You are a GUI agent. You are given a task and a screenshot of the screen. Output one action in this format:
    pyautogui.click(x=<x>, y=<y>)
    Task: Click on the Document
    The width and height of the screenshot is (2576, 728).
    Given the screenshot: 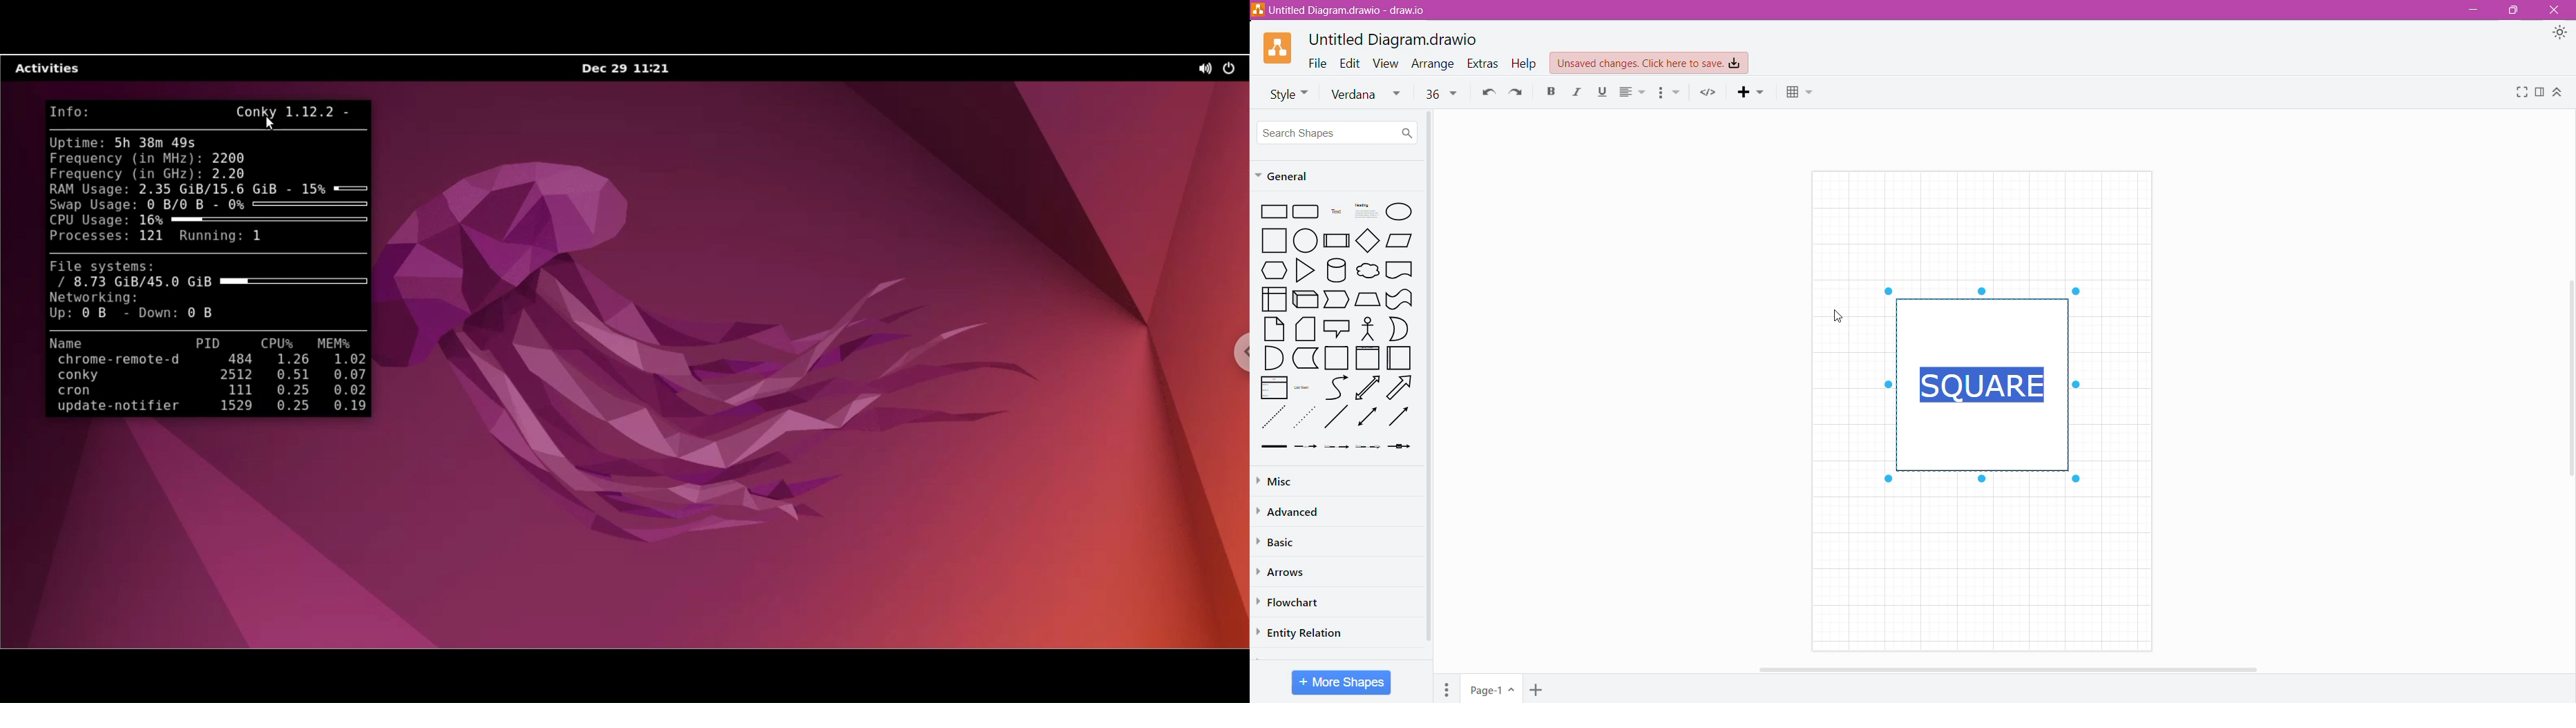 What is the action you would take?
    pyautogui.click(x=1400, y=270)
    